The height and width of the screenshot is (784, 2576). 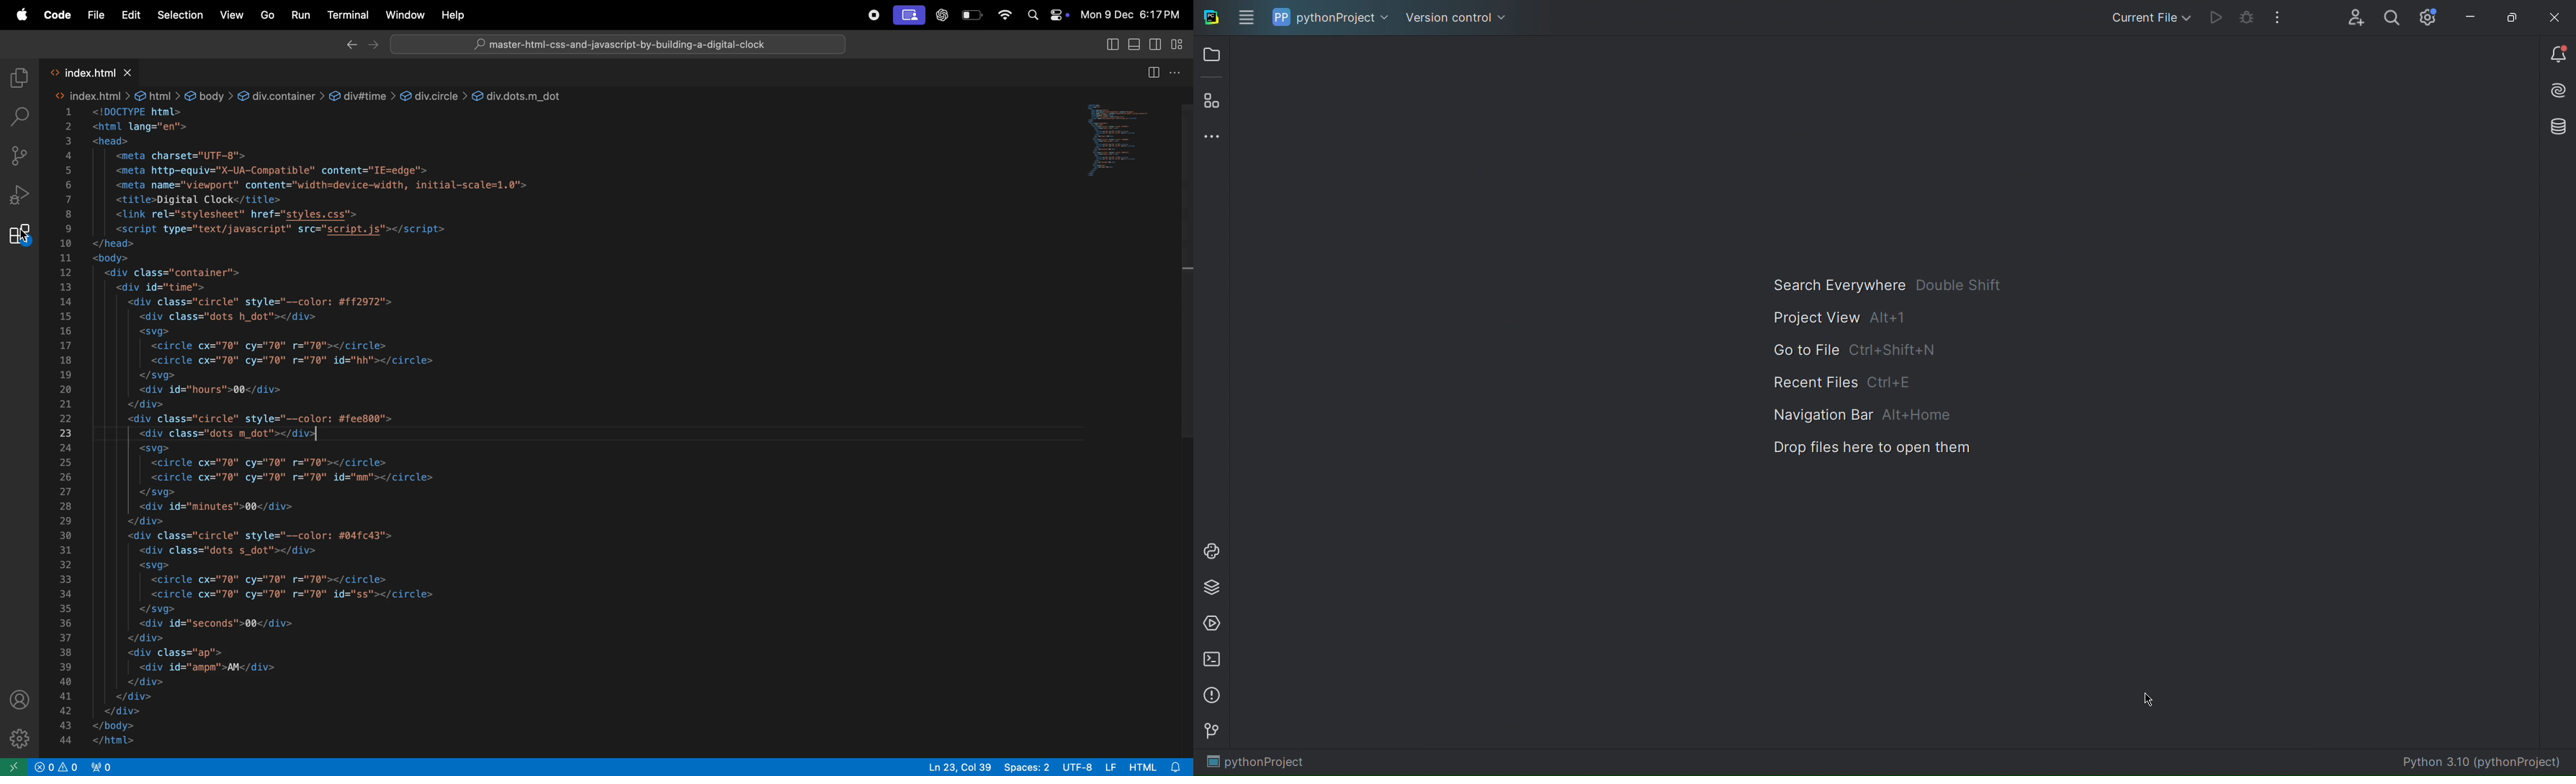 I want to click on Drop files here to open them, so click(x=1877, y=447).